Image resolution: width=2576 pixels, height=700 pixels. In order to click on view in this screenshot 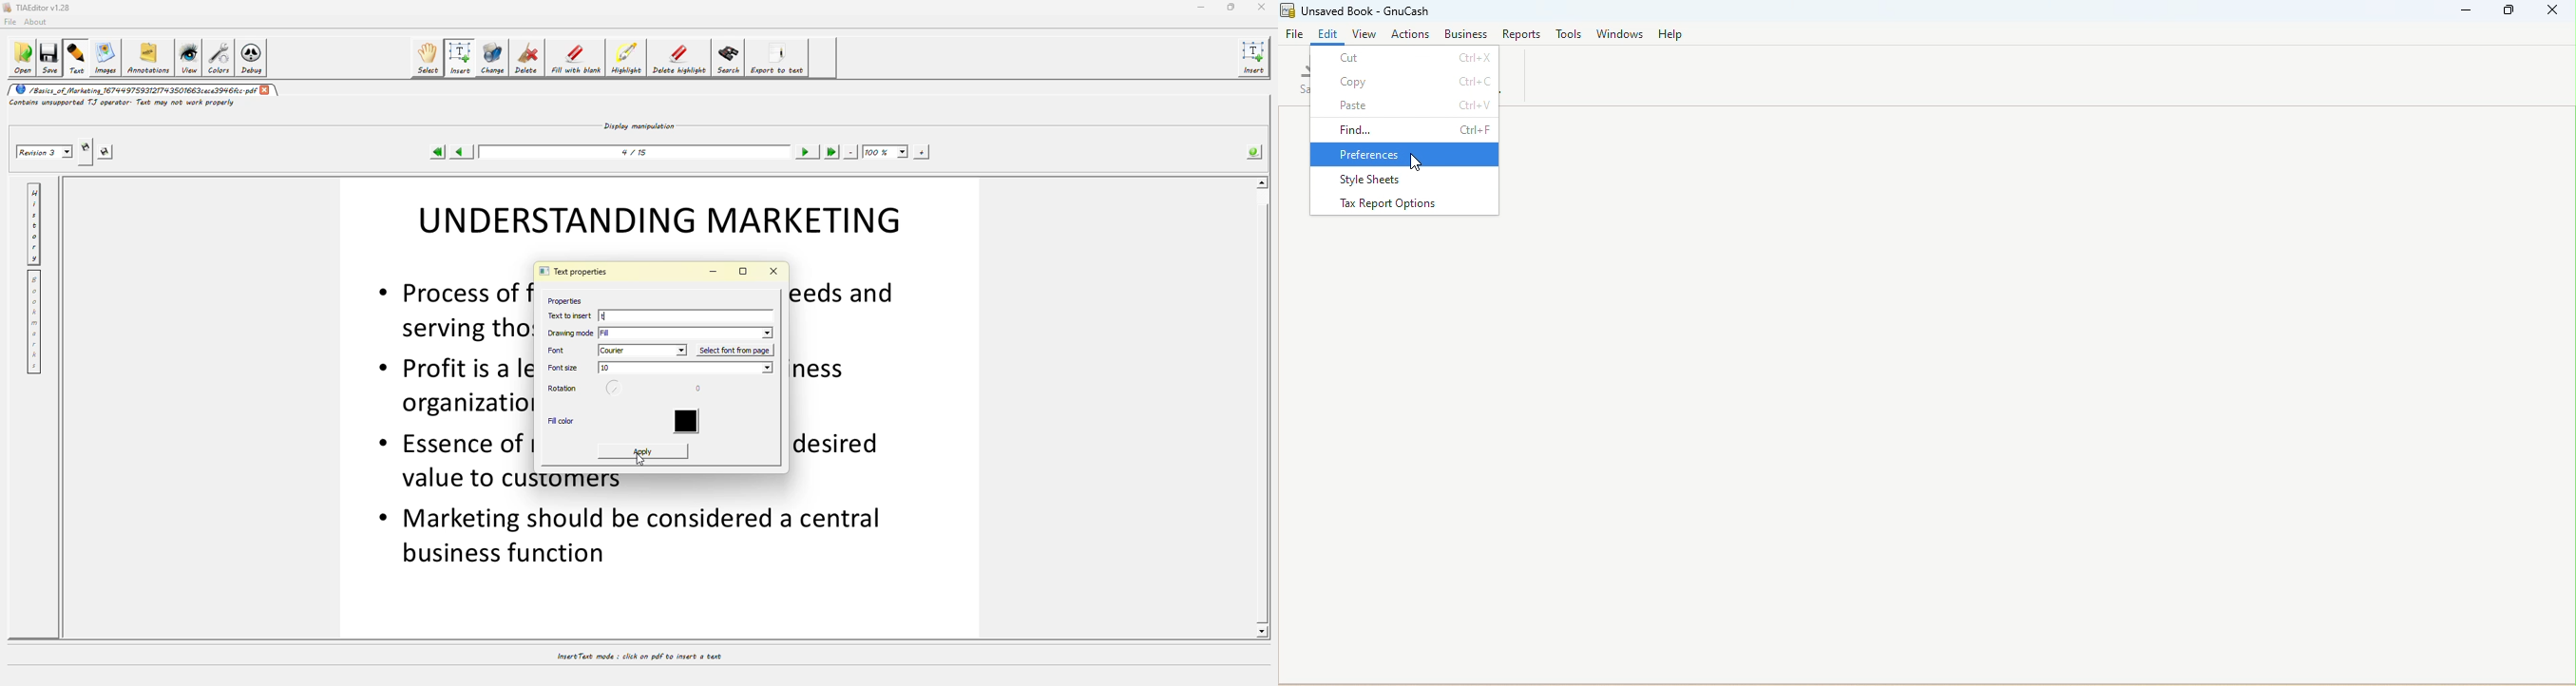, I will do `click(1364, 33)`.